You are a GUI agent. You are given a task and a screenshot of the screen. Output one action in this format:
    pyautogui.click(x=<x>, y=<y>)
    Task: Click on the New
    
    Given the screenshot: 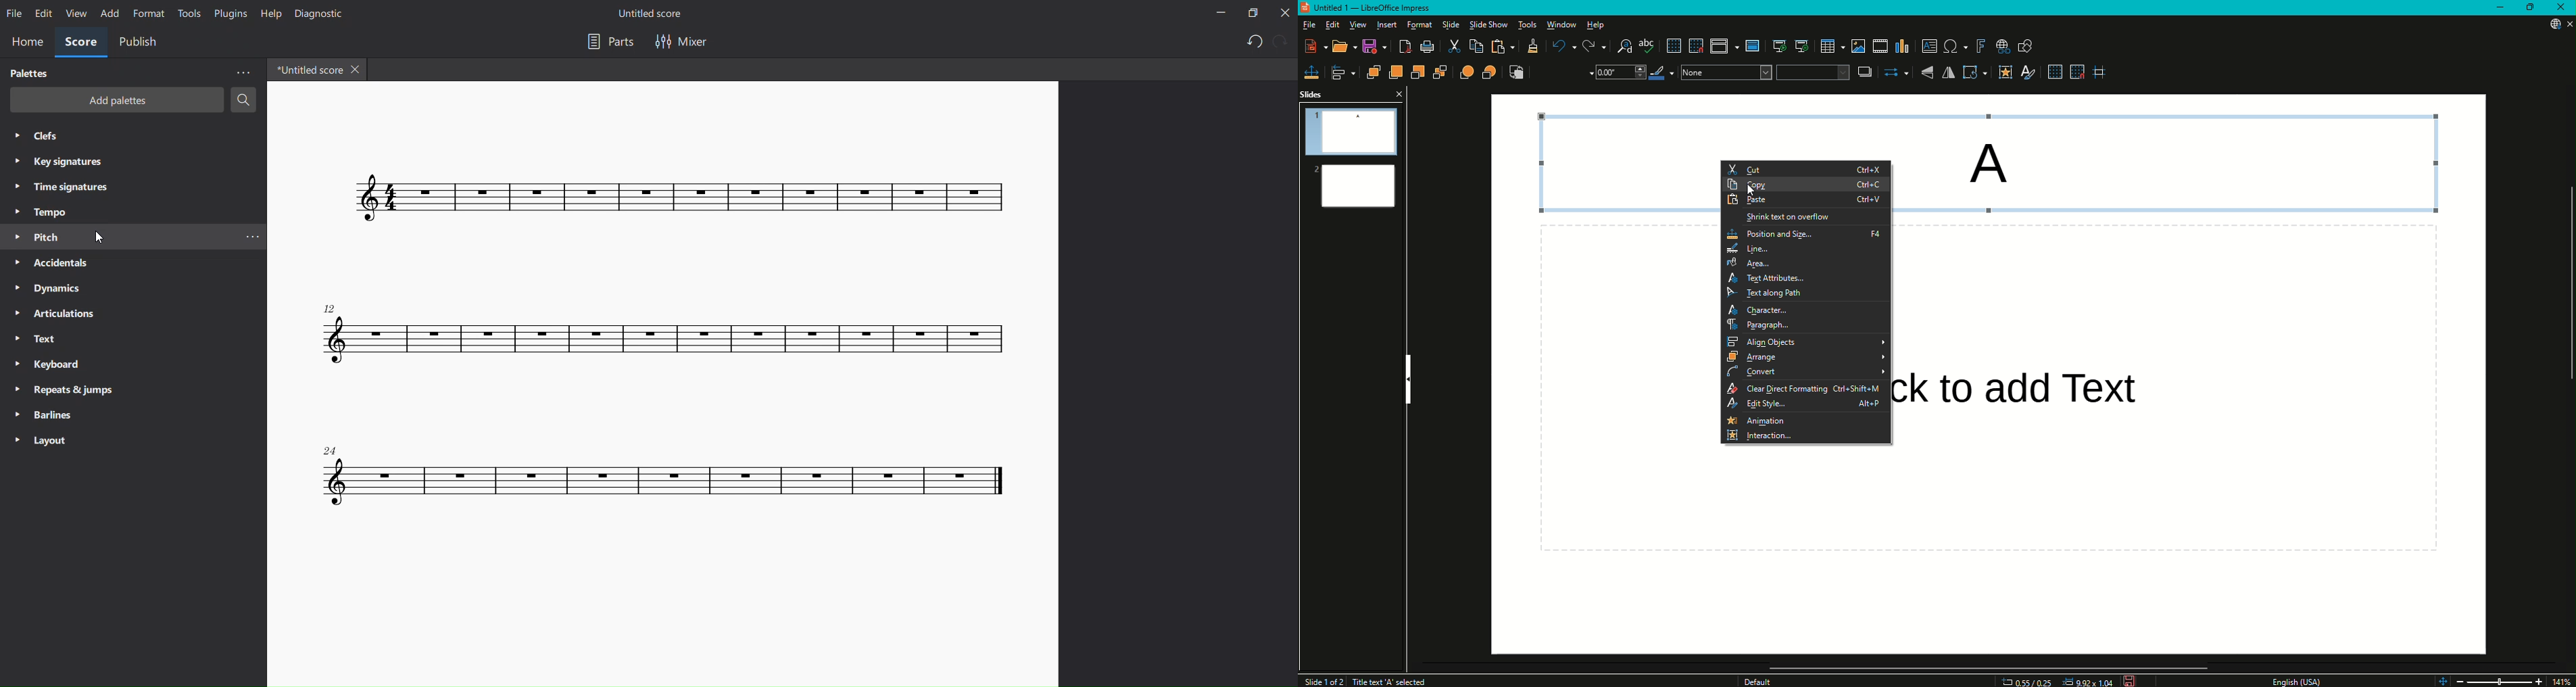 What is the action you would take?
    pyautogui.click(x=1313, y=47)
    